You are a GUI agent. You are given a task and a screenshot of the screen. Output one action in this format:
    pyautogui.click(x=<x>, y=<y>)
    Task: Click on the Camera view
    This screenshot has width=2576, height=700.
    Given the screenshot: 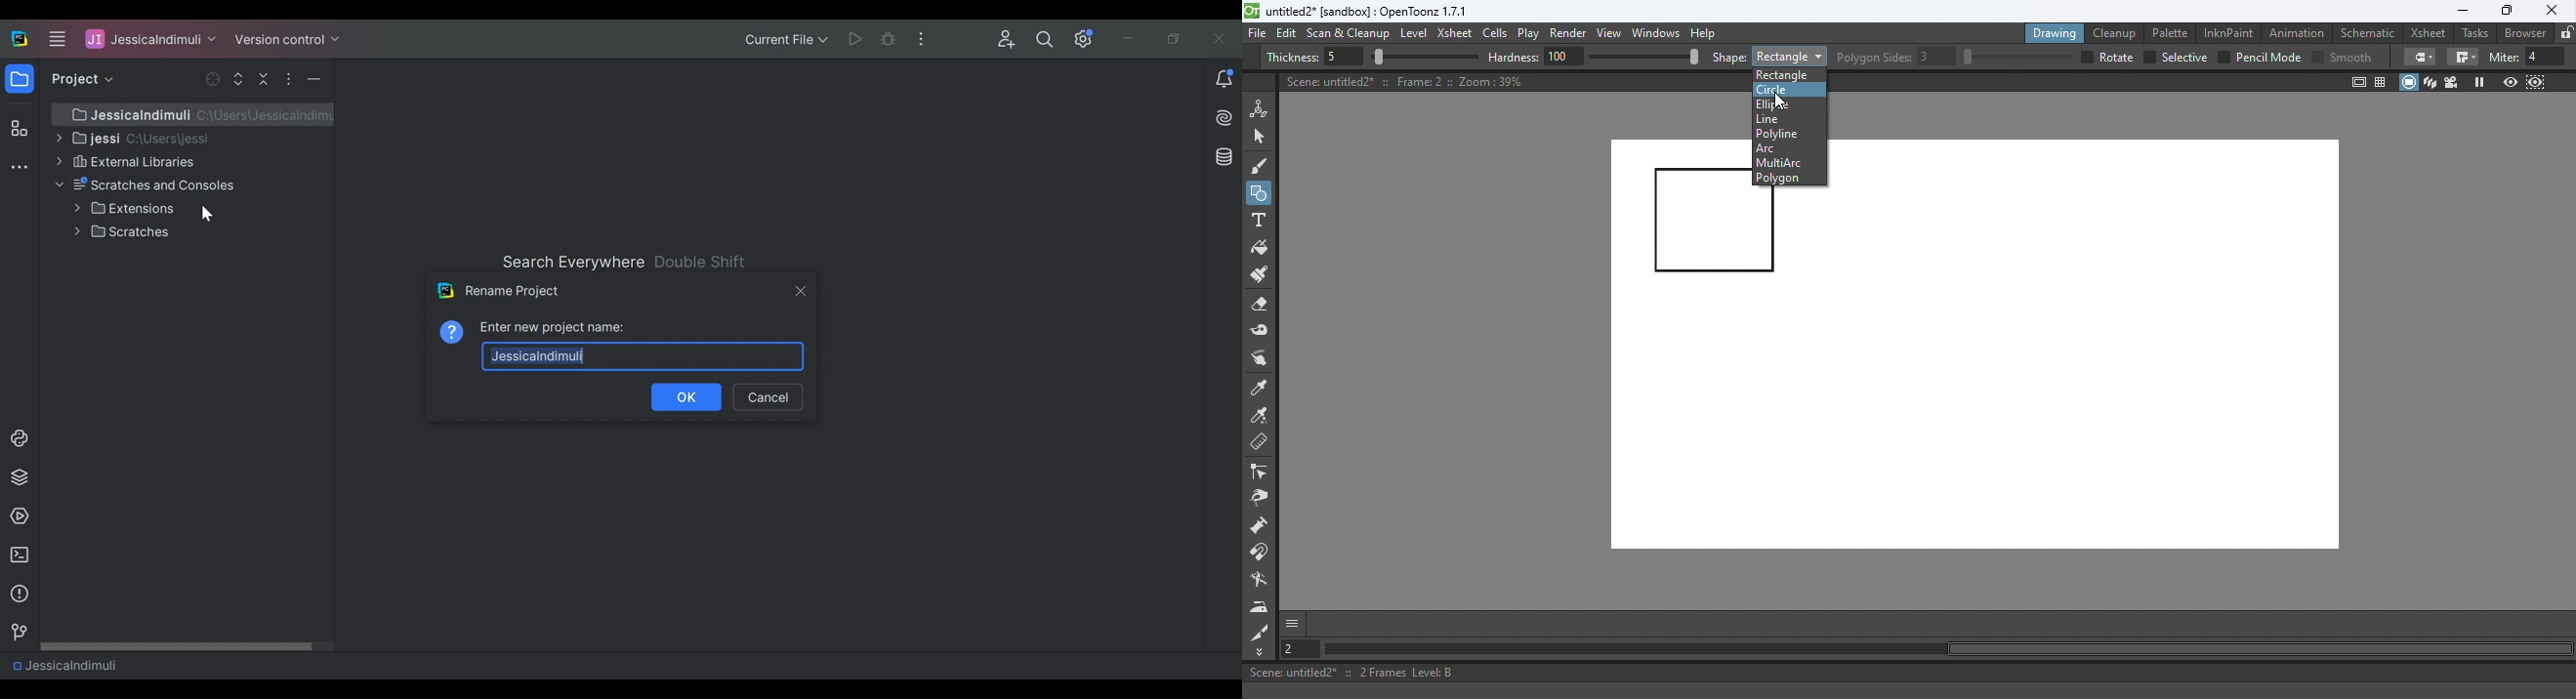 What is the action you would take?
    pyautogui.click(x=2454, y=81)
    